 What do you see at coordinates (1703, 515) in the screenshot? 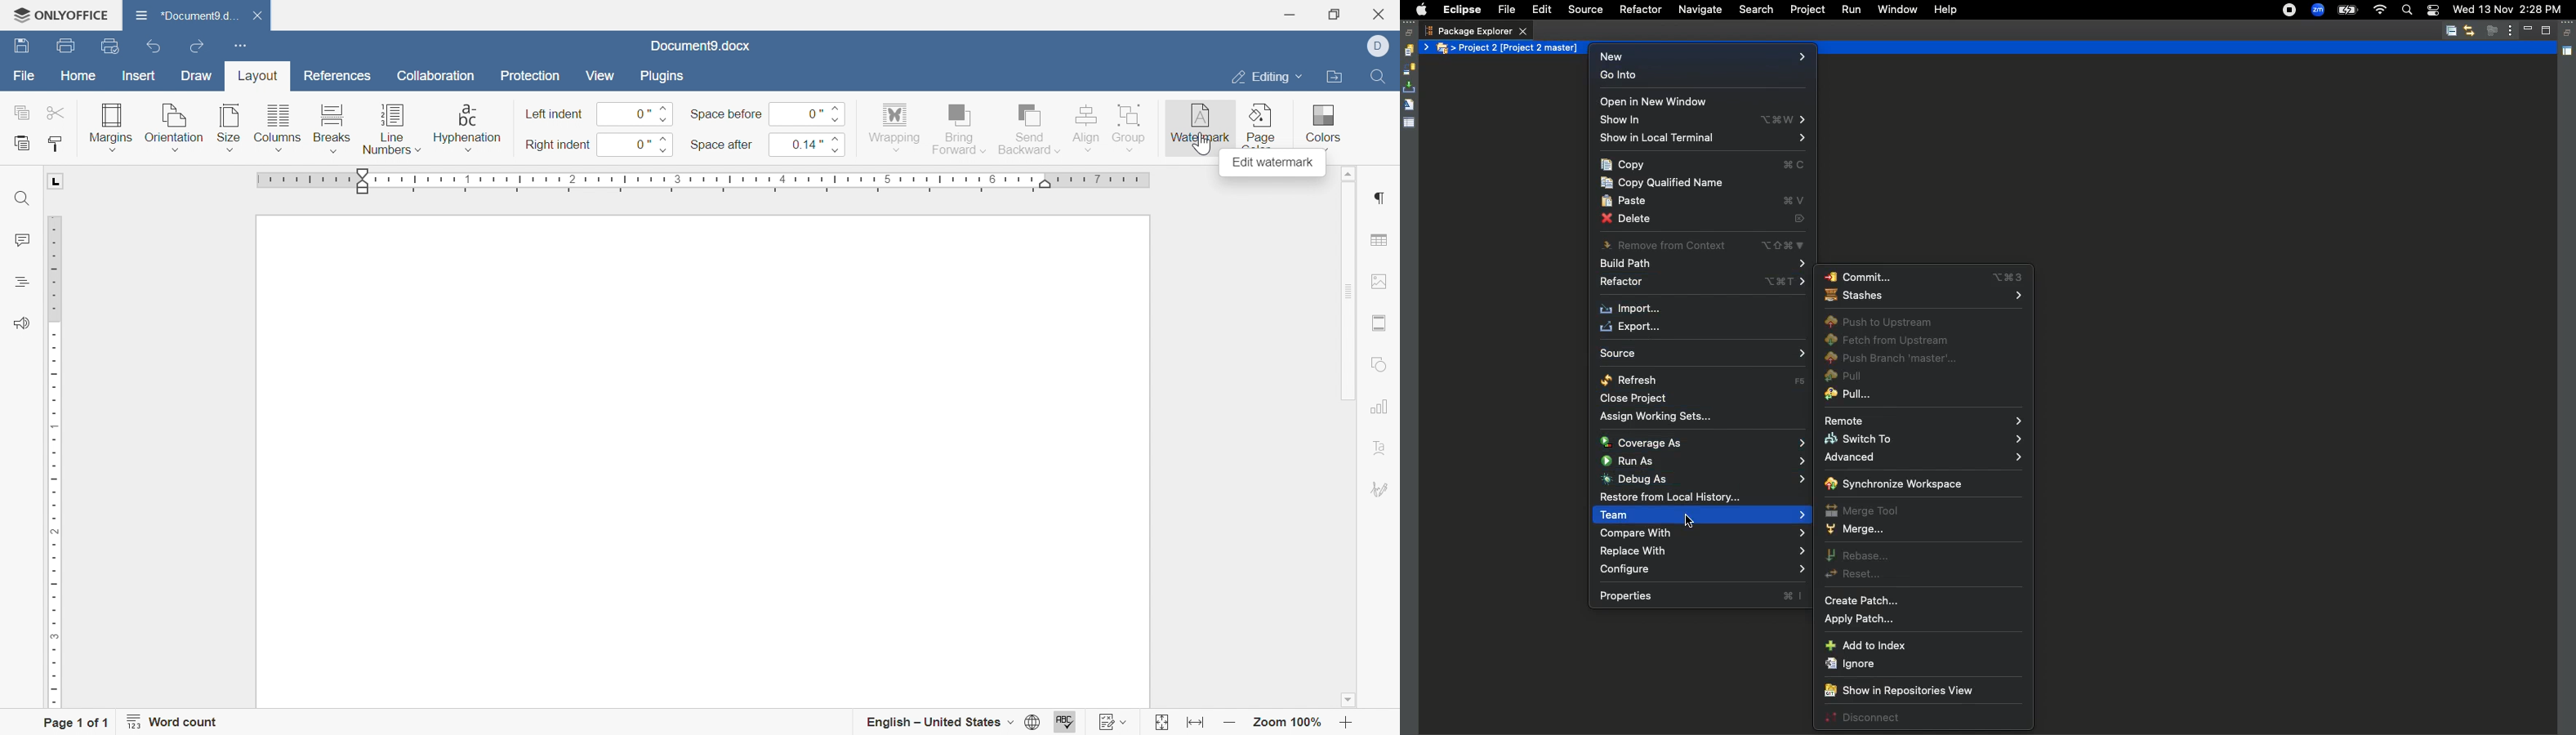
I see `Team` at bounding box center [1703, 515].